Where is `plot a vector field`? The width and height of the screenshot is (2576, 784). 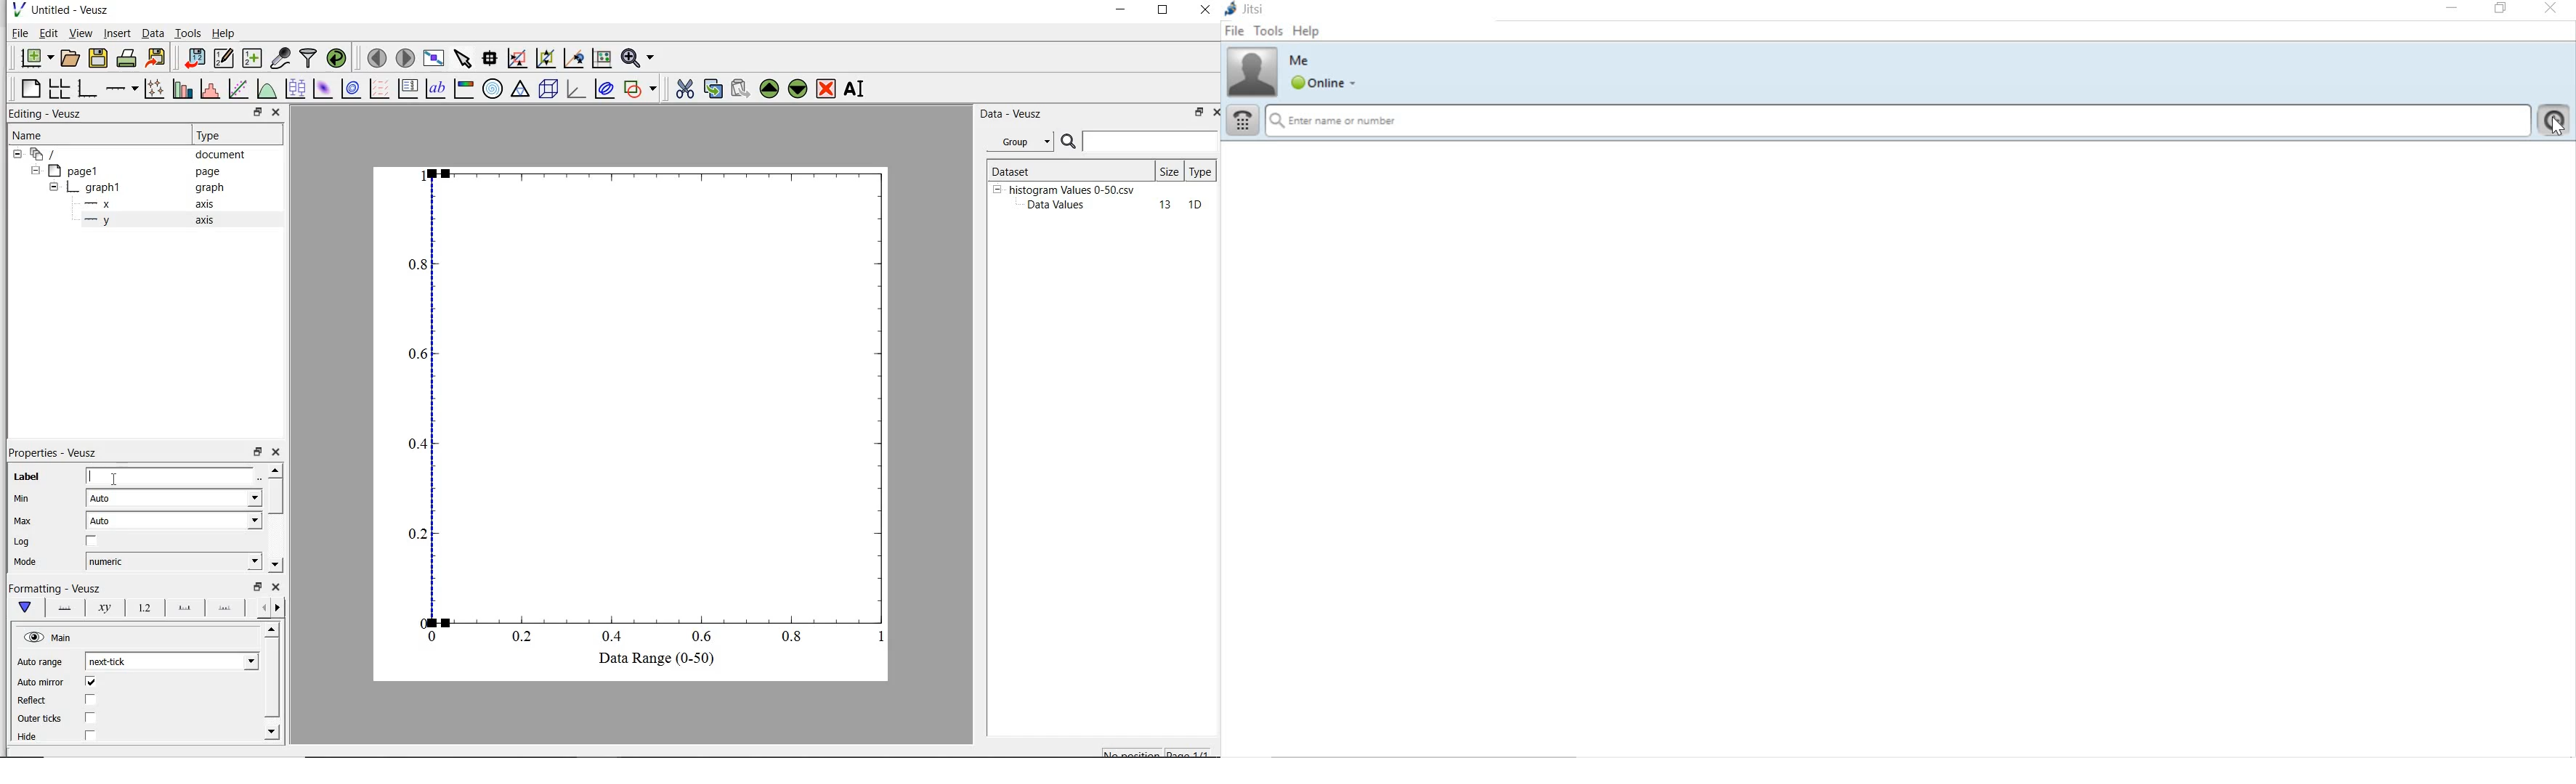 plot a vector field is located at coordinates (381, 89).